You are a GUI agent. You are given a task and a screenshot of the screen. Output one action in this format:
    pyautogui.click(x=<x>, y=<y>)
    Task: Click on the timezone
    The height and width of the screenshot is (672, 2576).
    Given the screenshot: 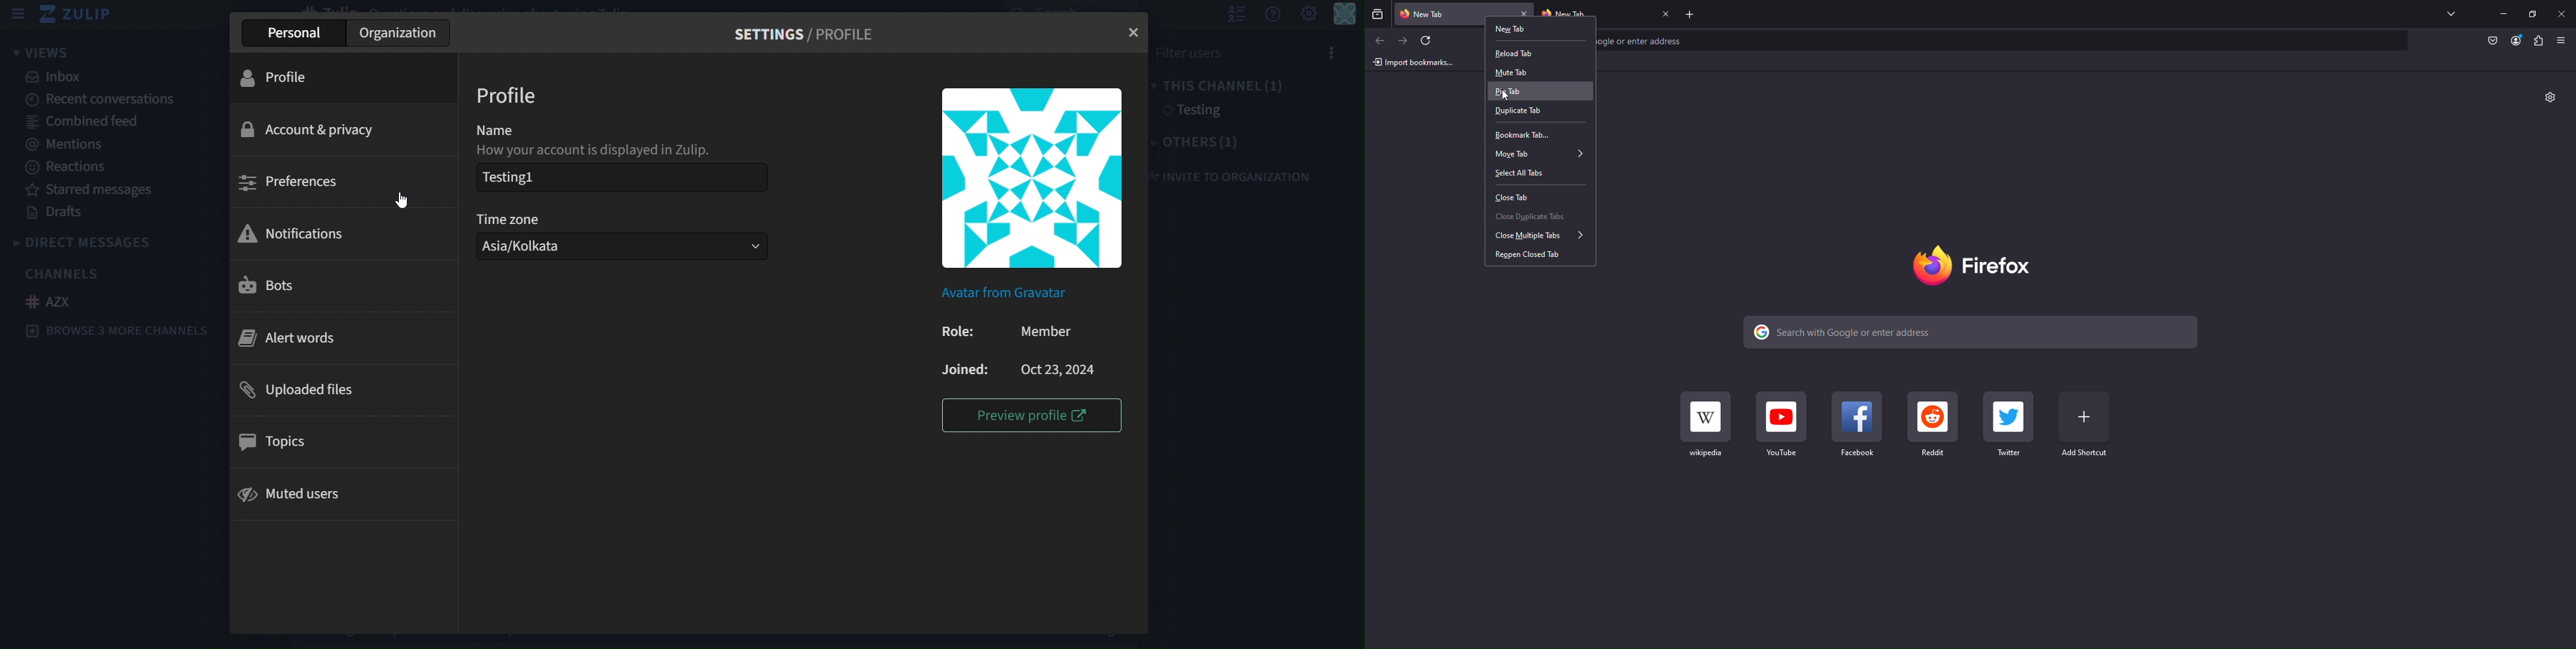 What is the action you would take?
    pyautogui.click(x=535, y=222)
    